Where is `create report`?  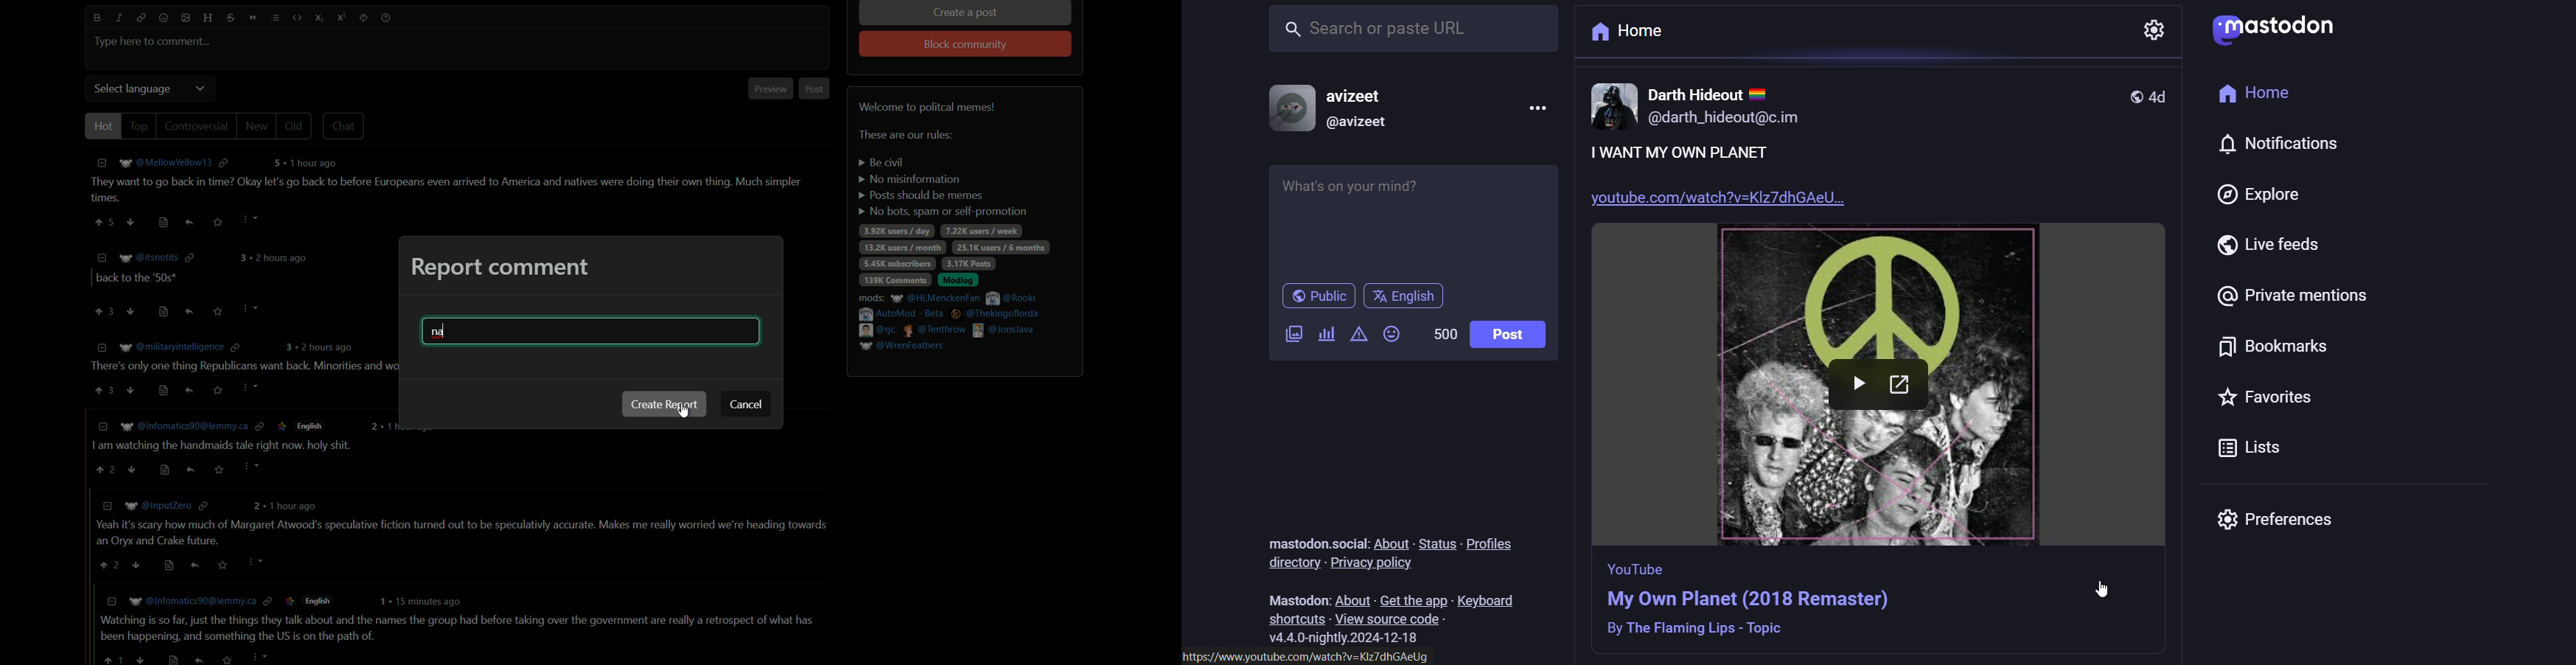
create report is located at coordinates (664, 403).